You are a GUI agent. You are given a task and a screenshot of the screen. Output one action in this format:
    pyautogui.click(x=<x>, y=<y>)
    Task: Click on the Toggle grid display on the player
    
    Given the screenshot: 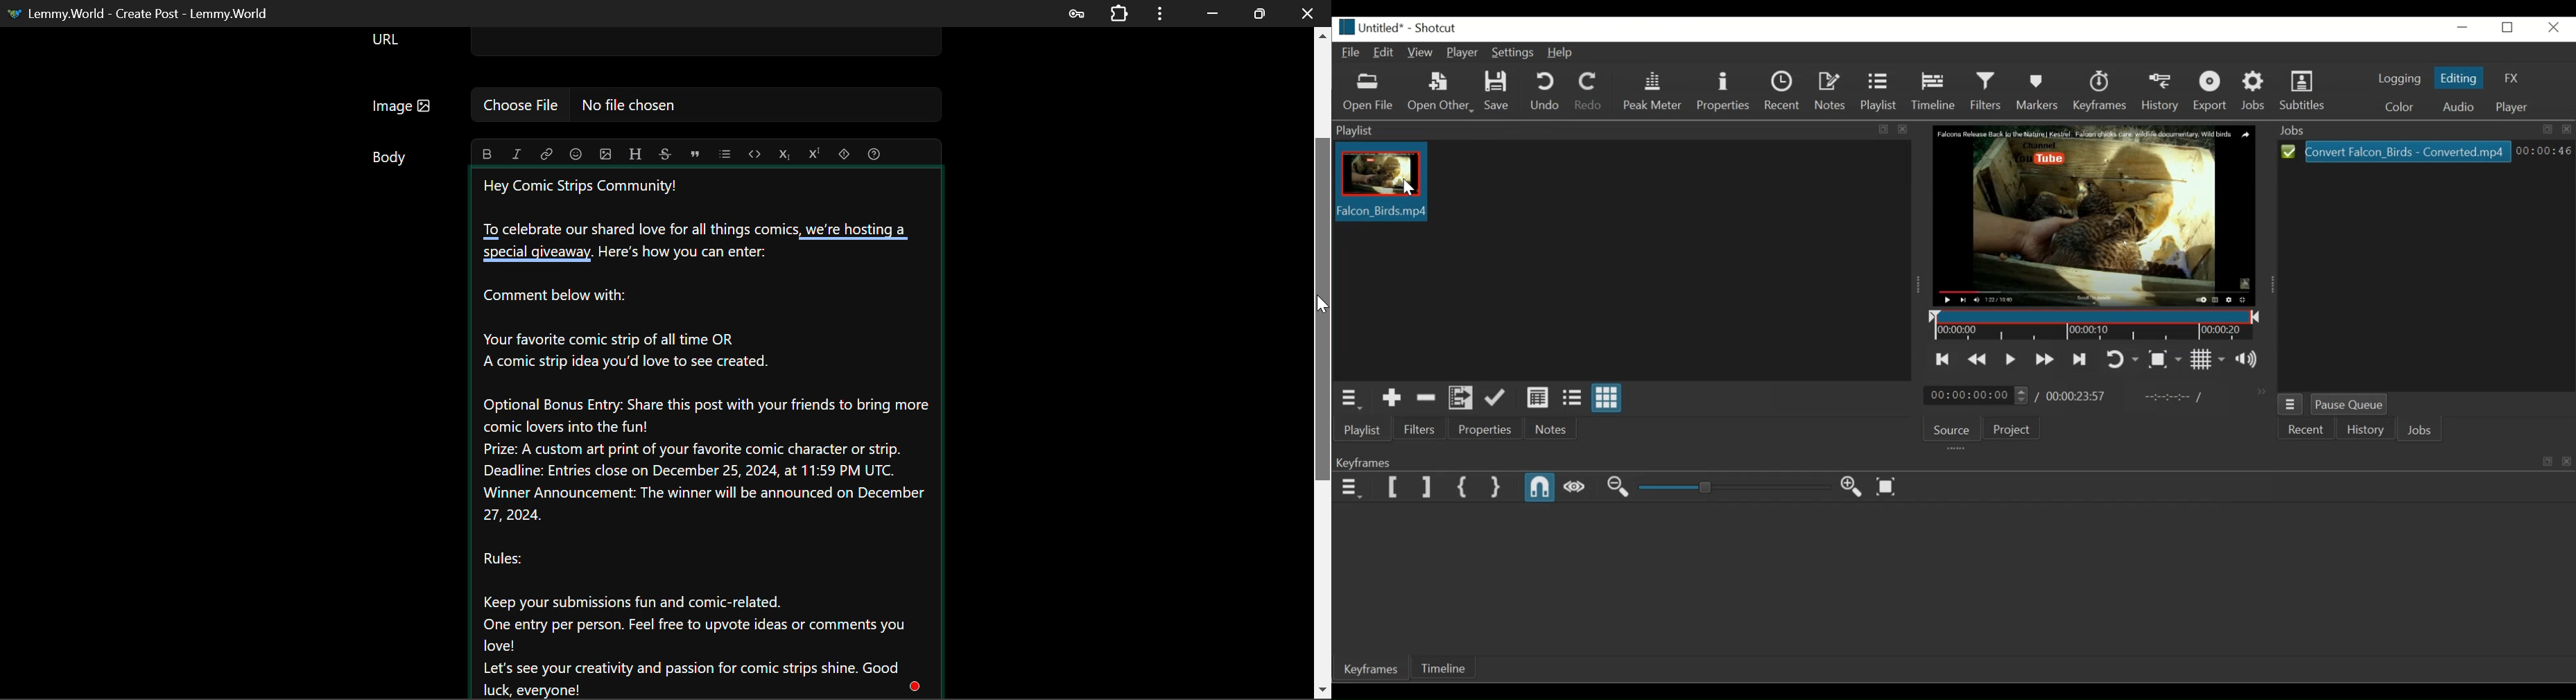 What is the action you would take?
    pyautogui.click(x=2209, y=360)
    